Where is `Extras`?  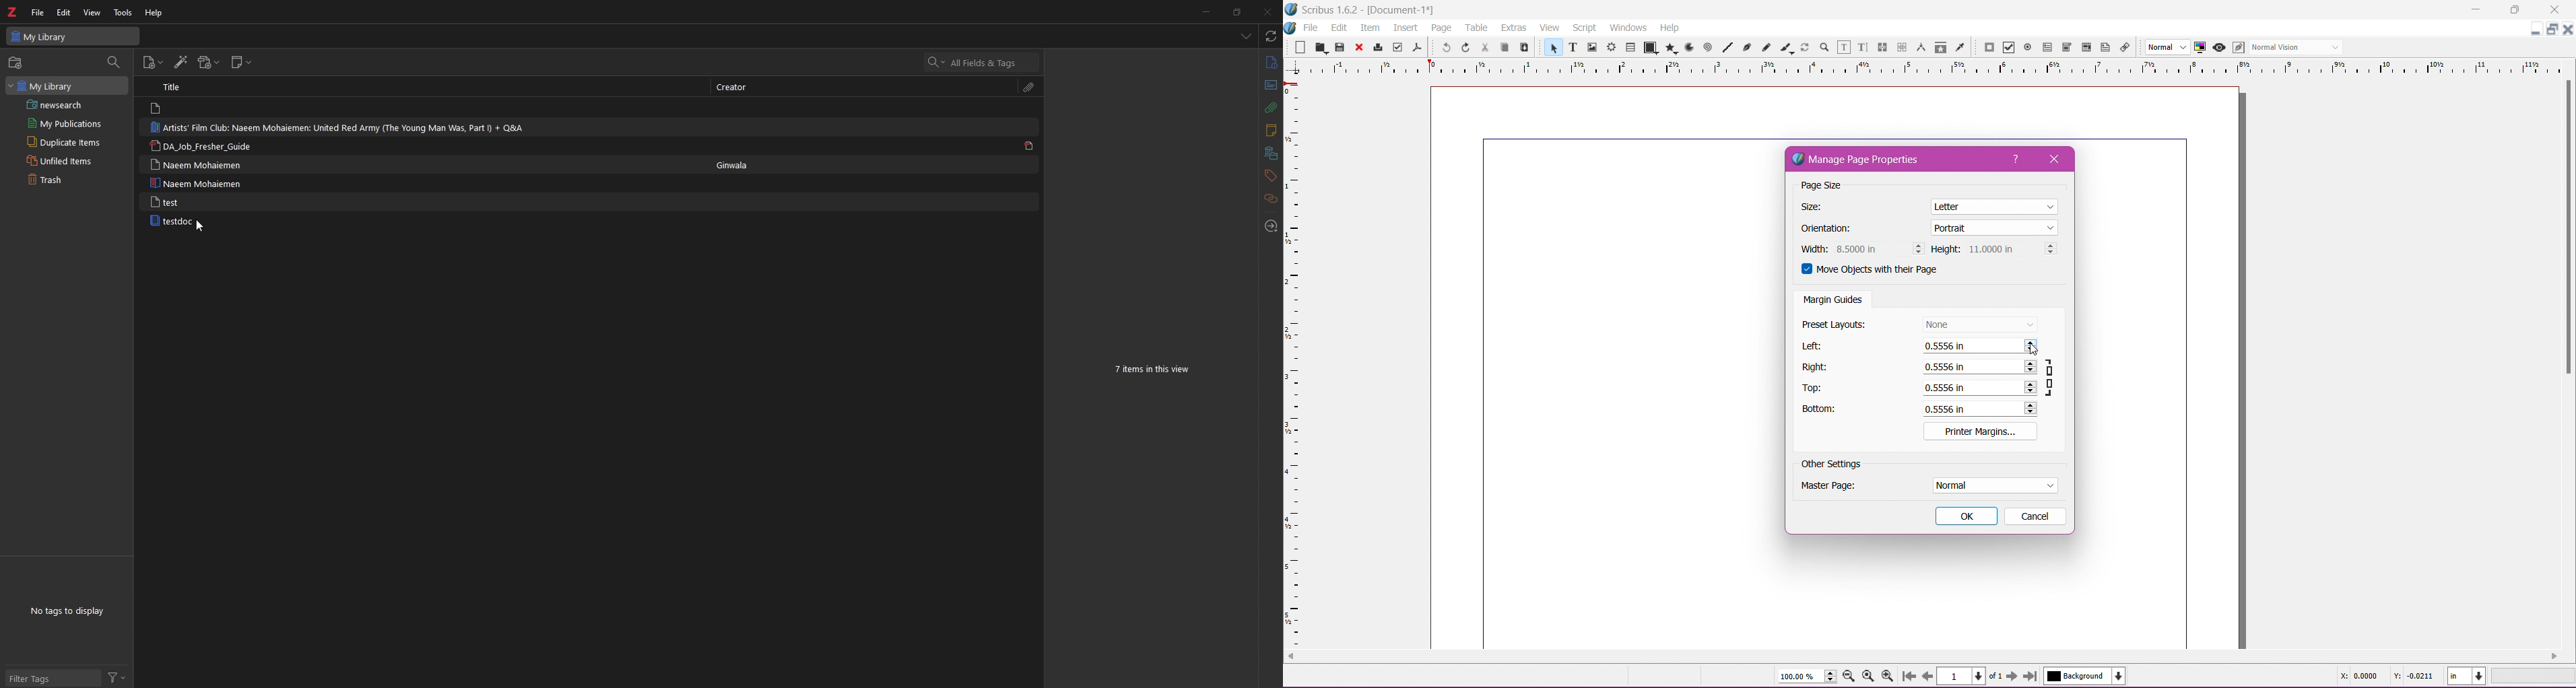
Extras is located at coordinates (1513, 28).